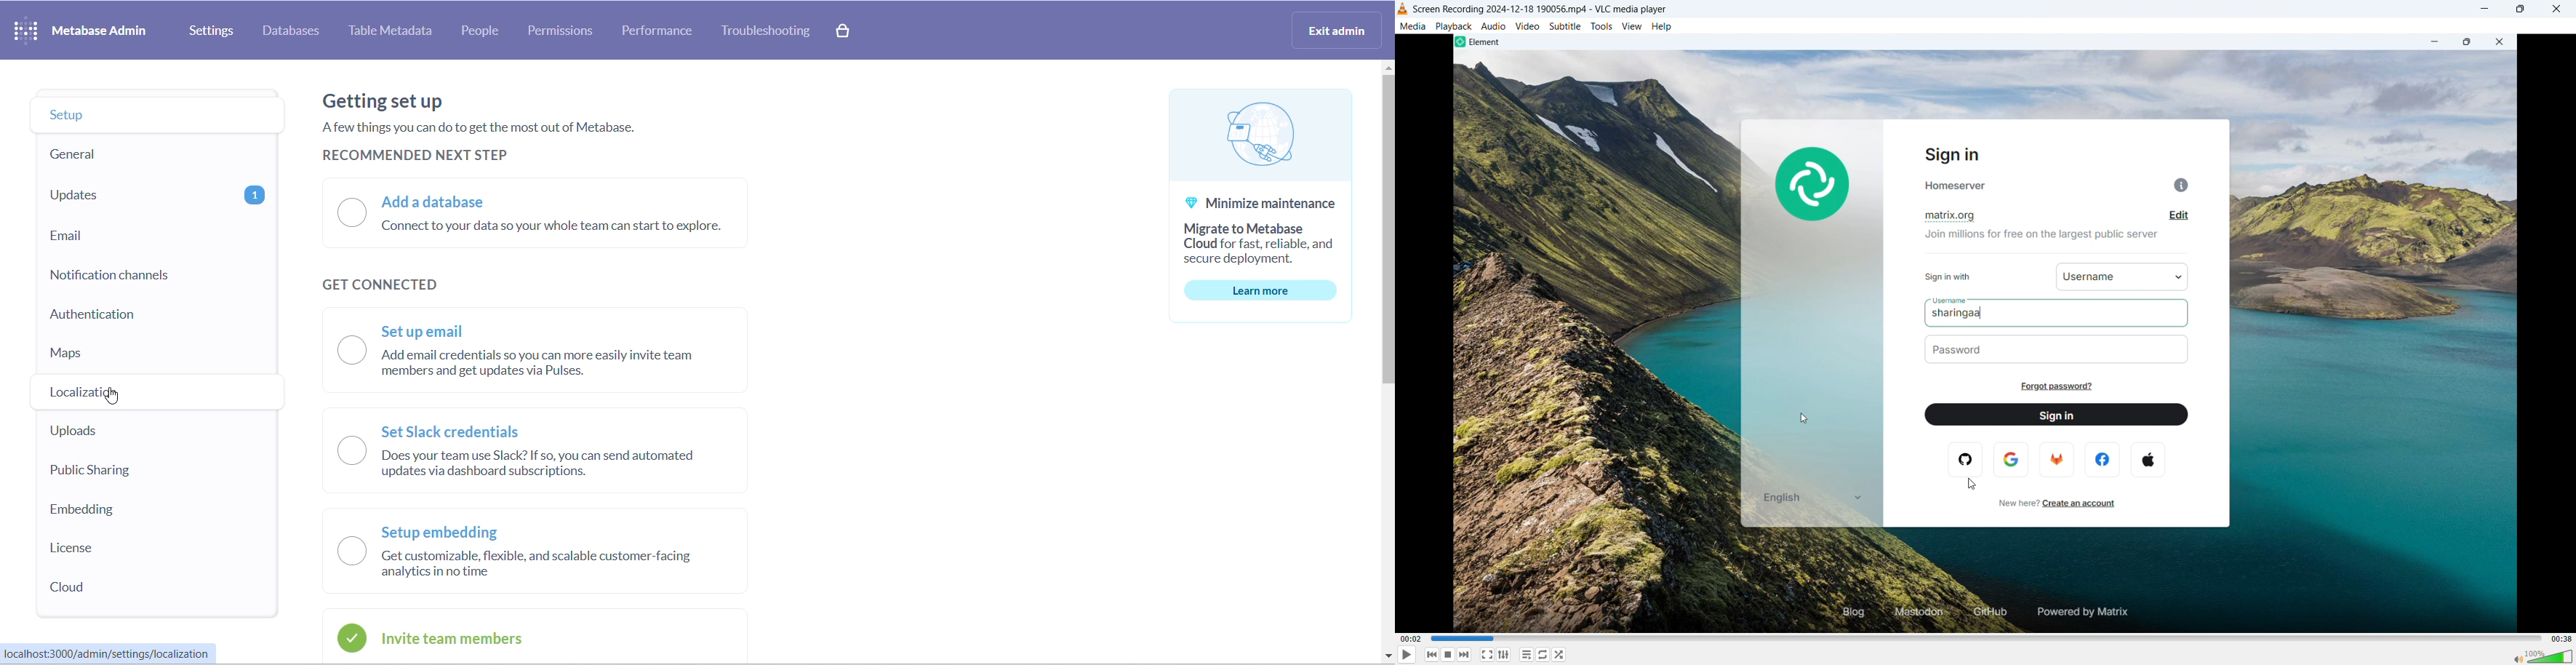  What do you see at coordinates (2484, 9) in the screenshot?
I see `minimize` at bounding box center [2484, 9].